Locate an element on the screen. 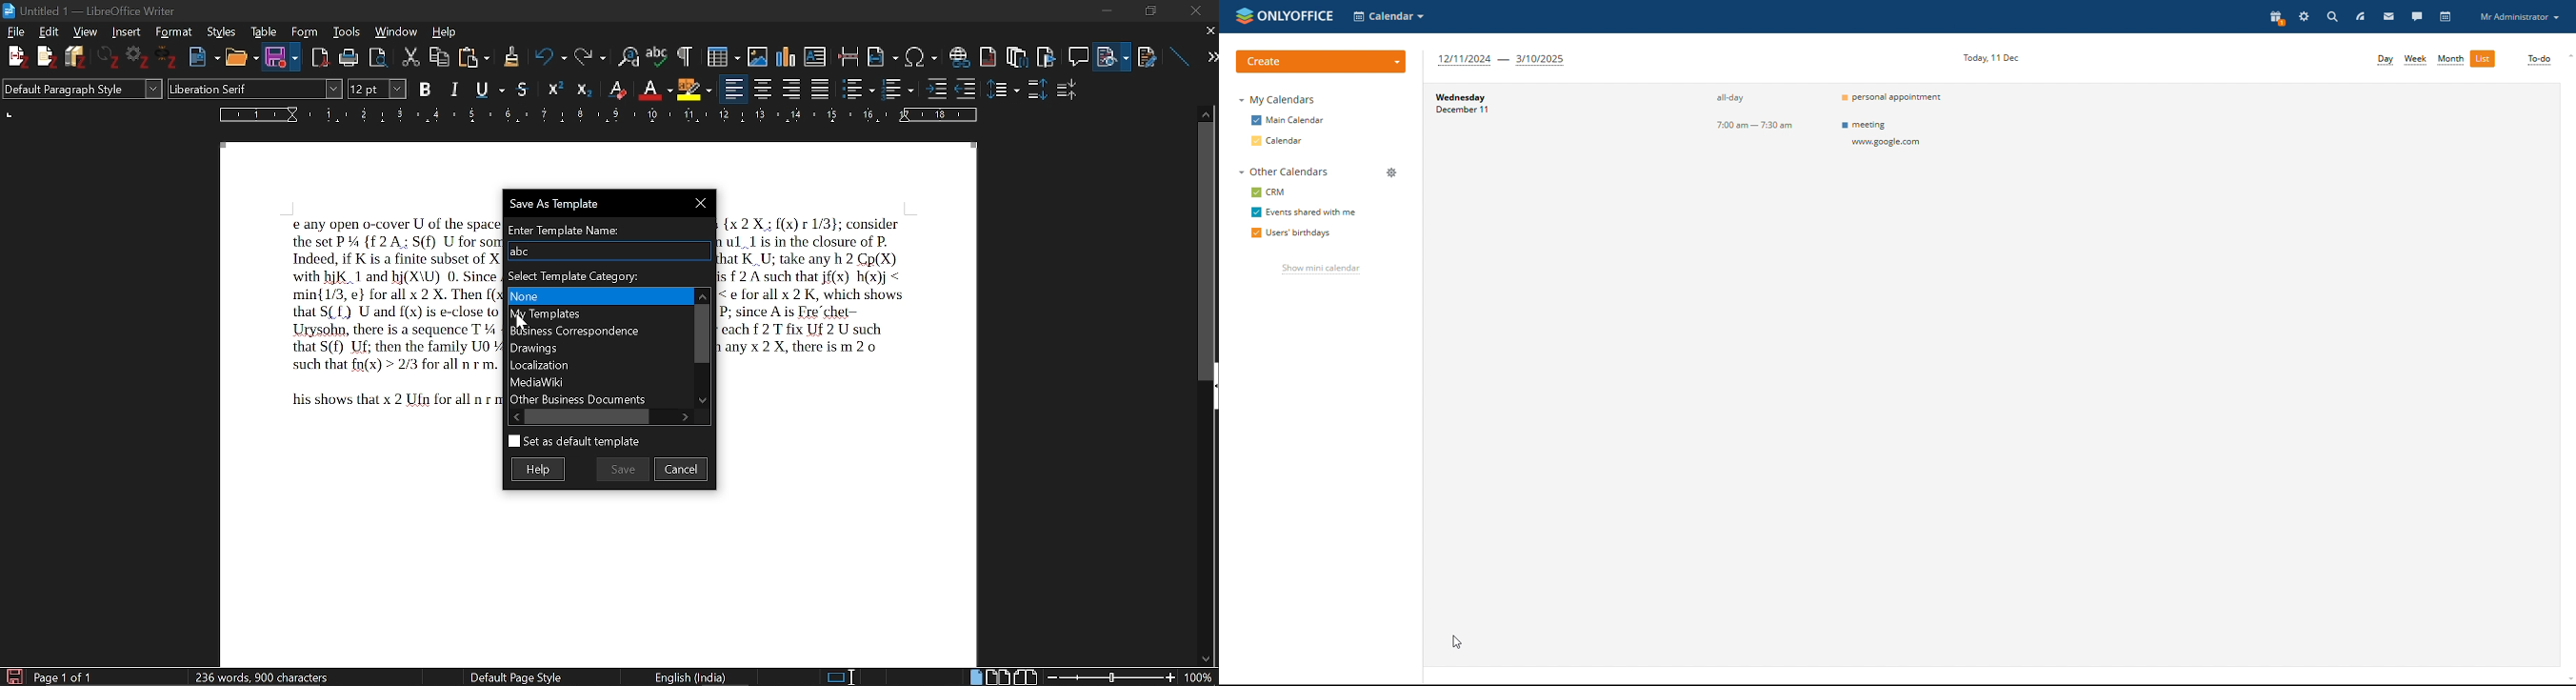 The height and width of the screenshot is (700, 2576). logo is located at coordinates (1283, 14).